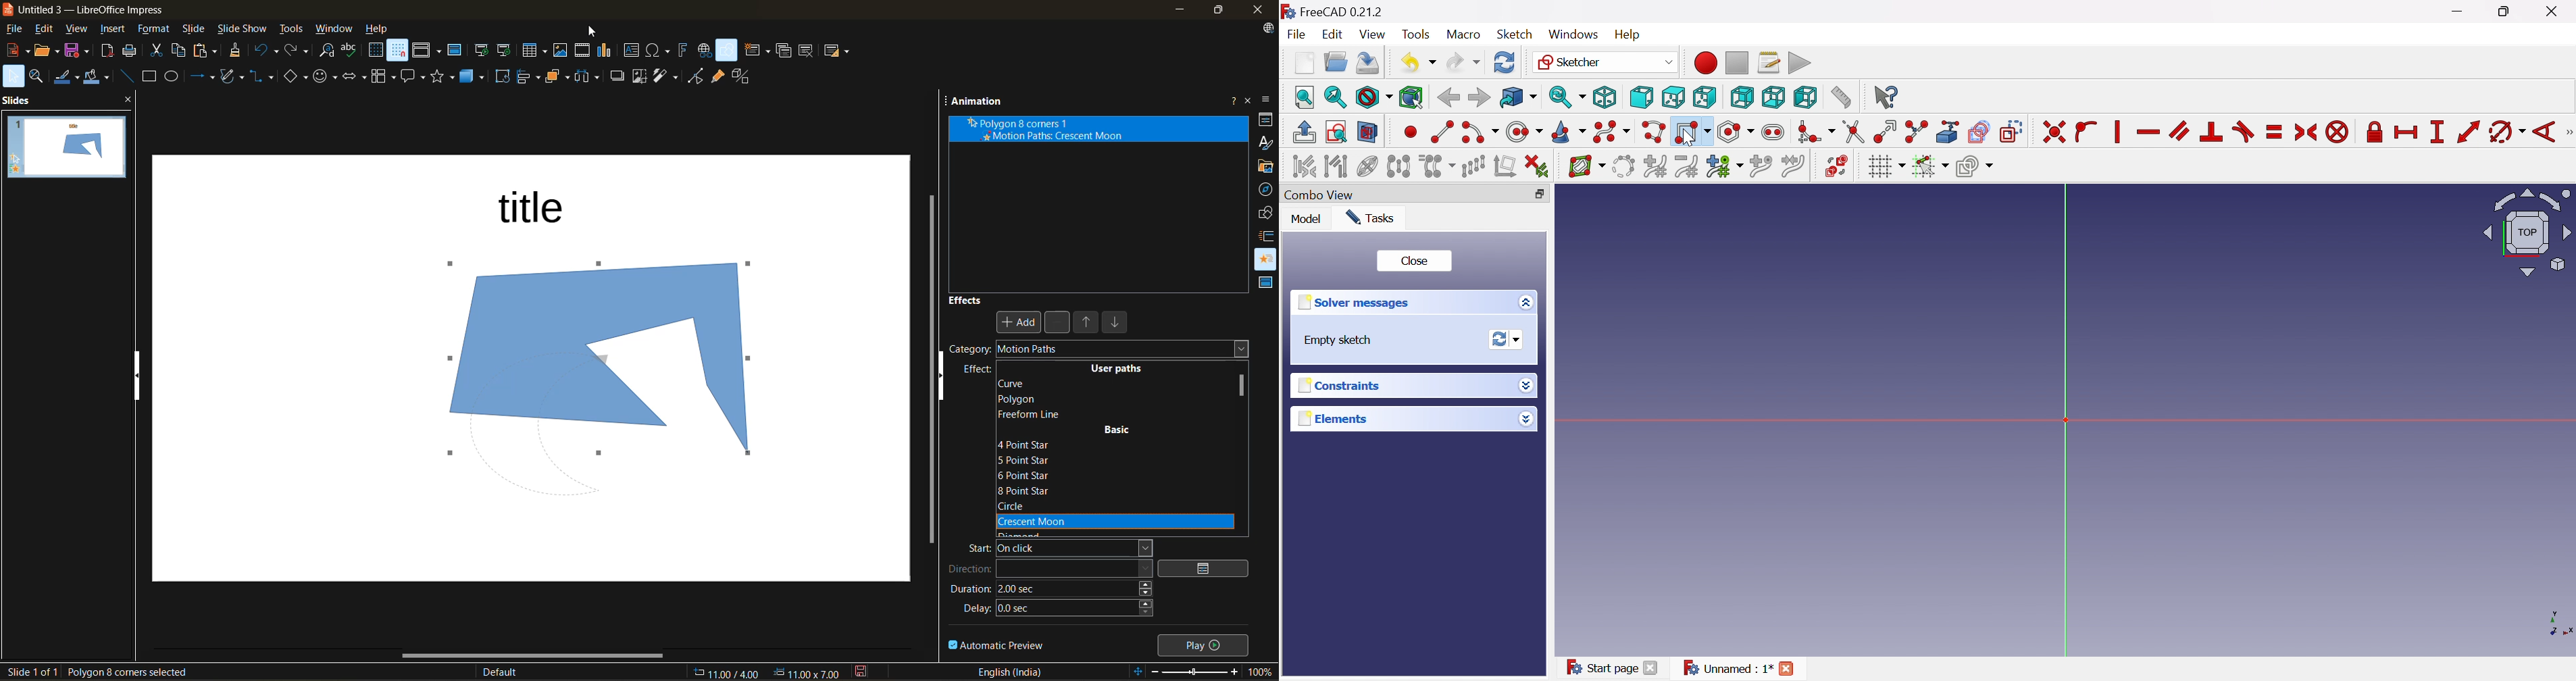  Describe the element at coordinates (1264, 211) in the screenshot. I see `shapes` at that location.